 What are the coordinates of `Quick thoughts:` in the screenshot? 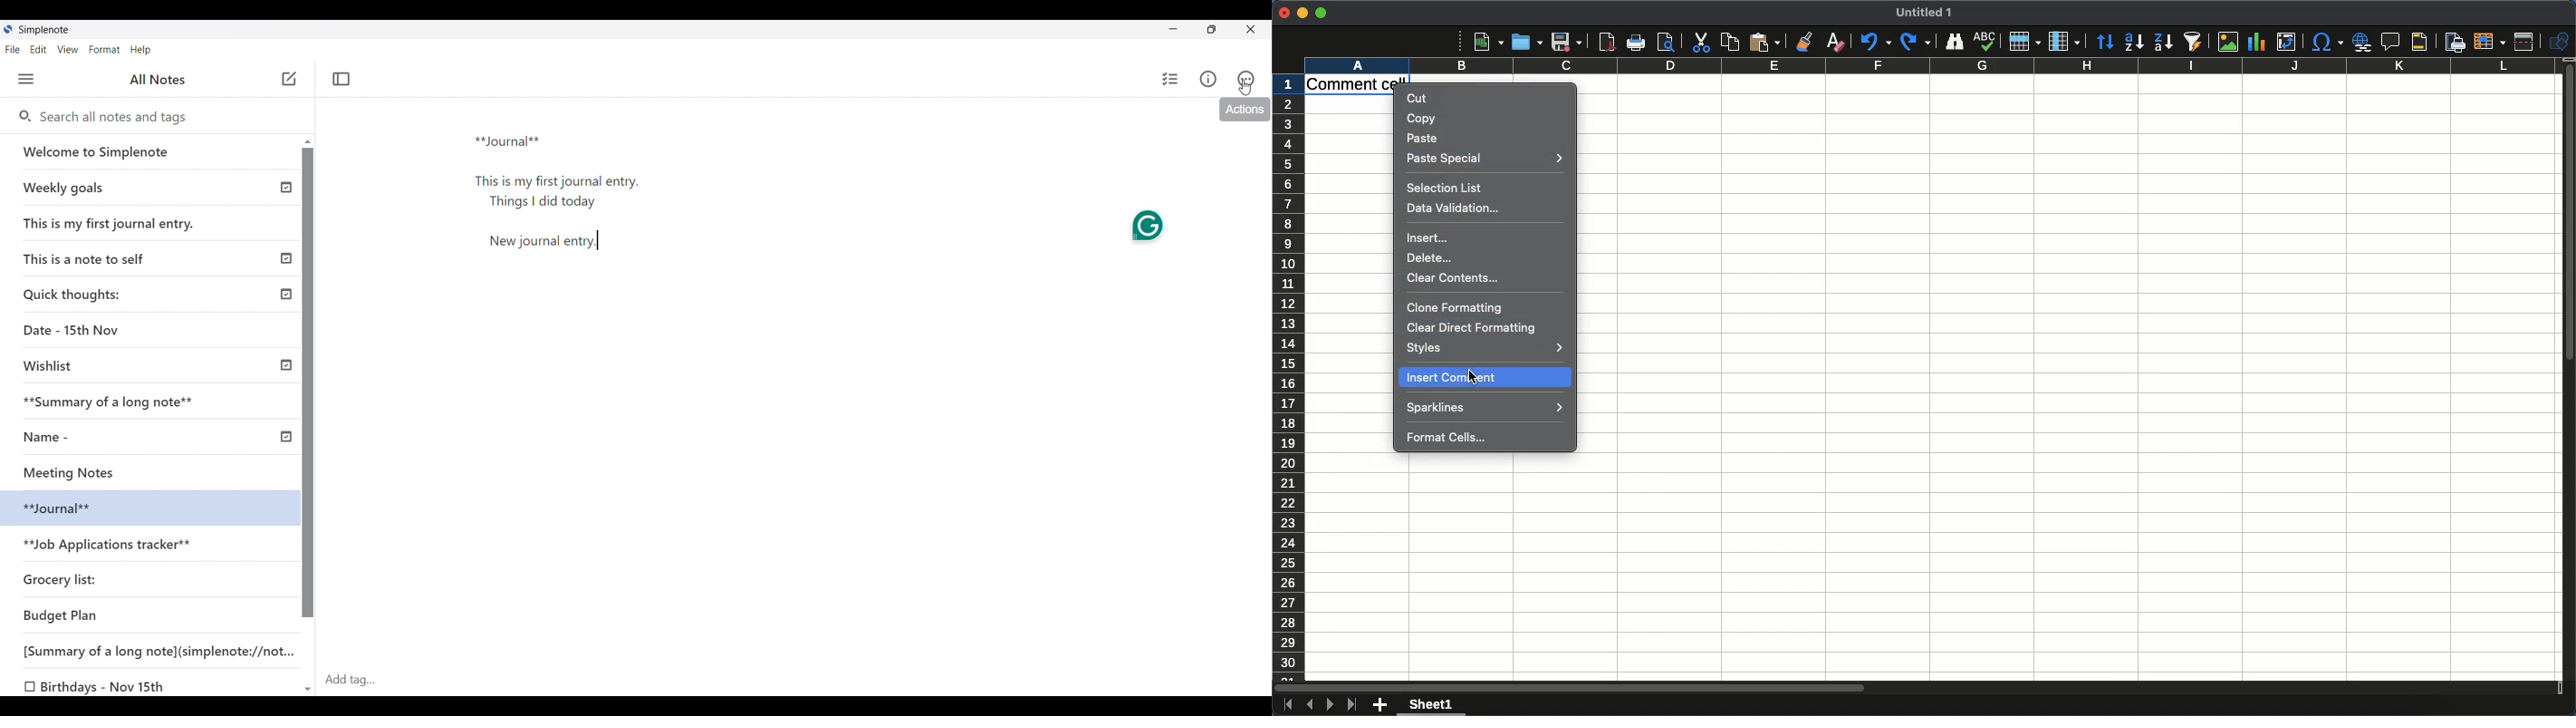 It's located at (74, 294).